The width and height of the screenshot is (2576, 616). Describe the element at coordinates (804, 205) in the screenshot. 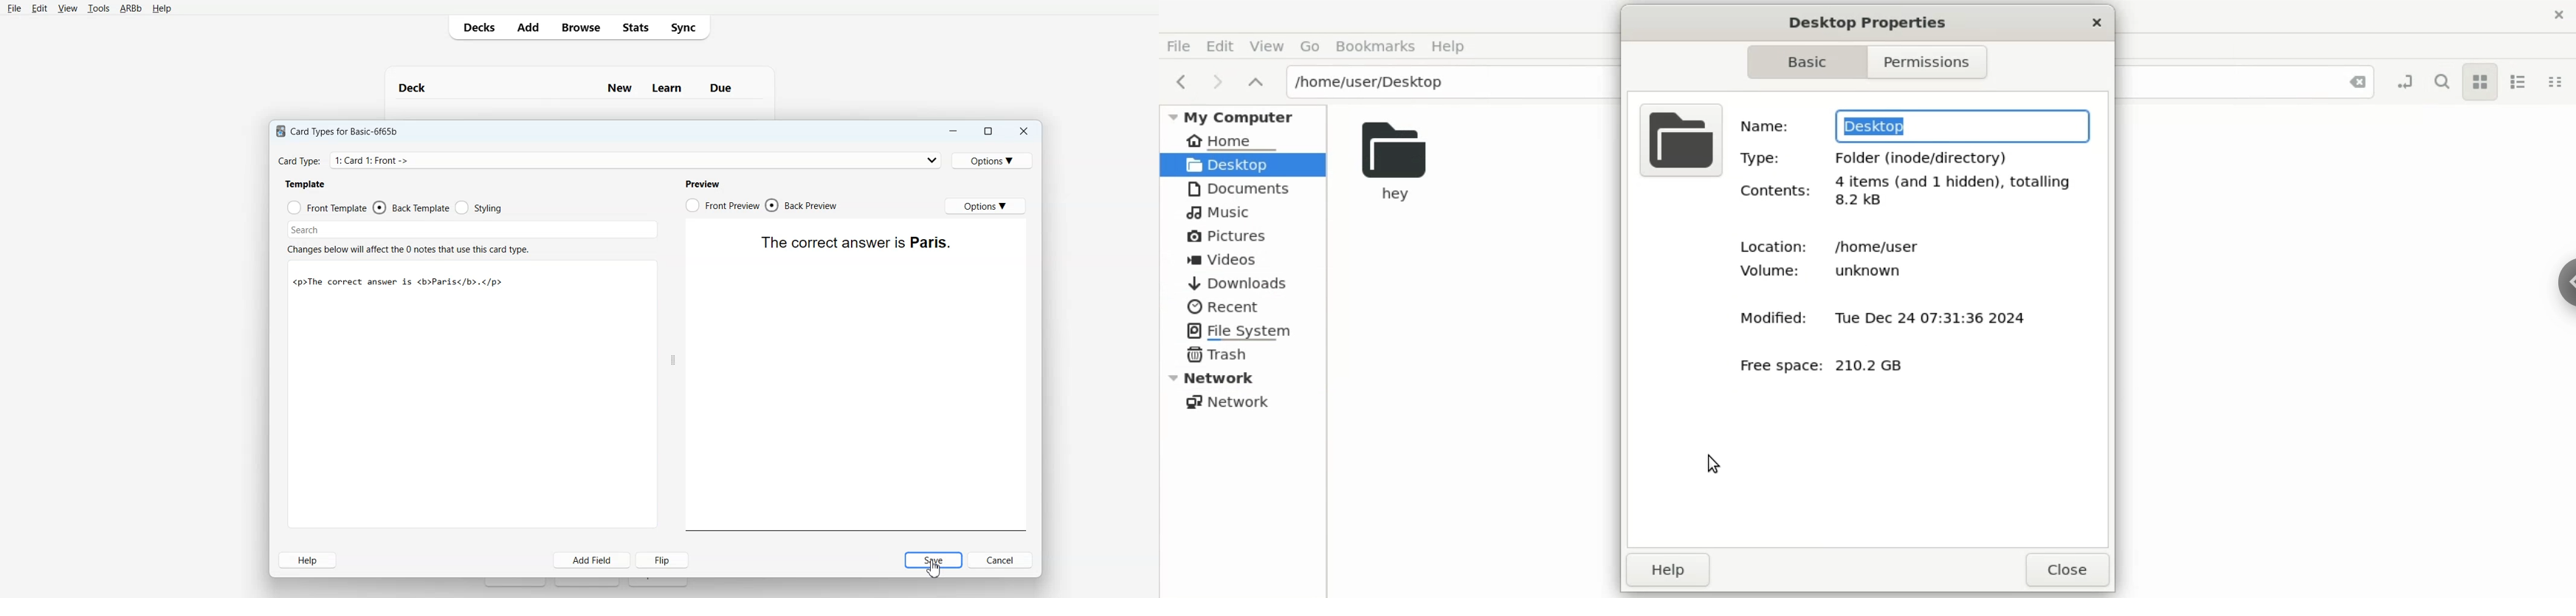

I see `Back Preview` at that location.